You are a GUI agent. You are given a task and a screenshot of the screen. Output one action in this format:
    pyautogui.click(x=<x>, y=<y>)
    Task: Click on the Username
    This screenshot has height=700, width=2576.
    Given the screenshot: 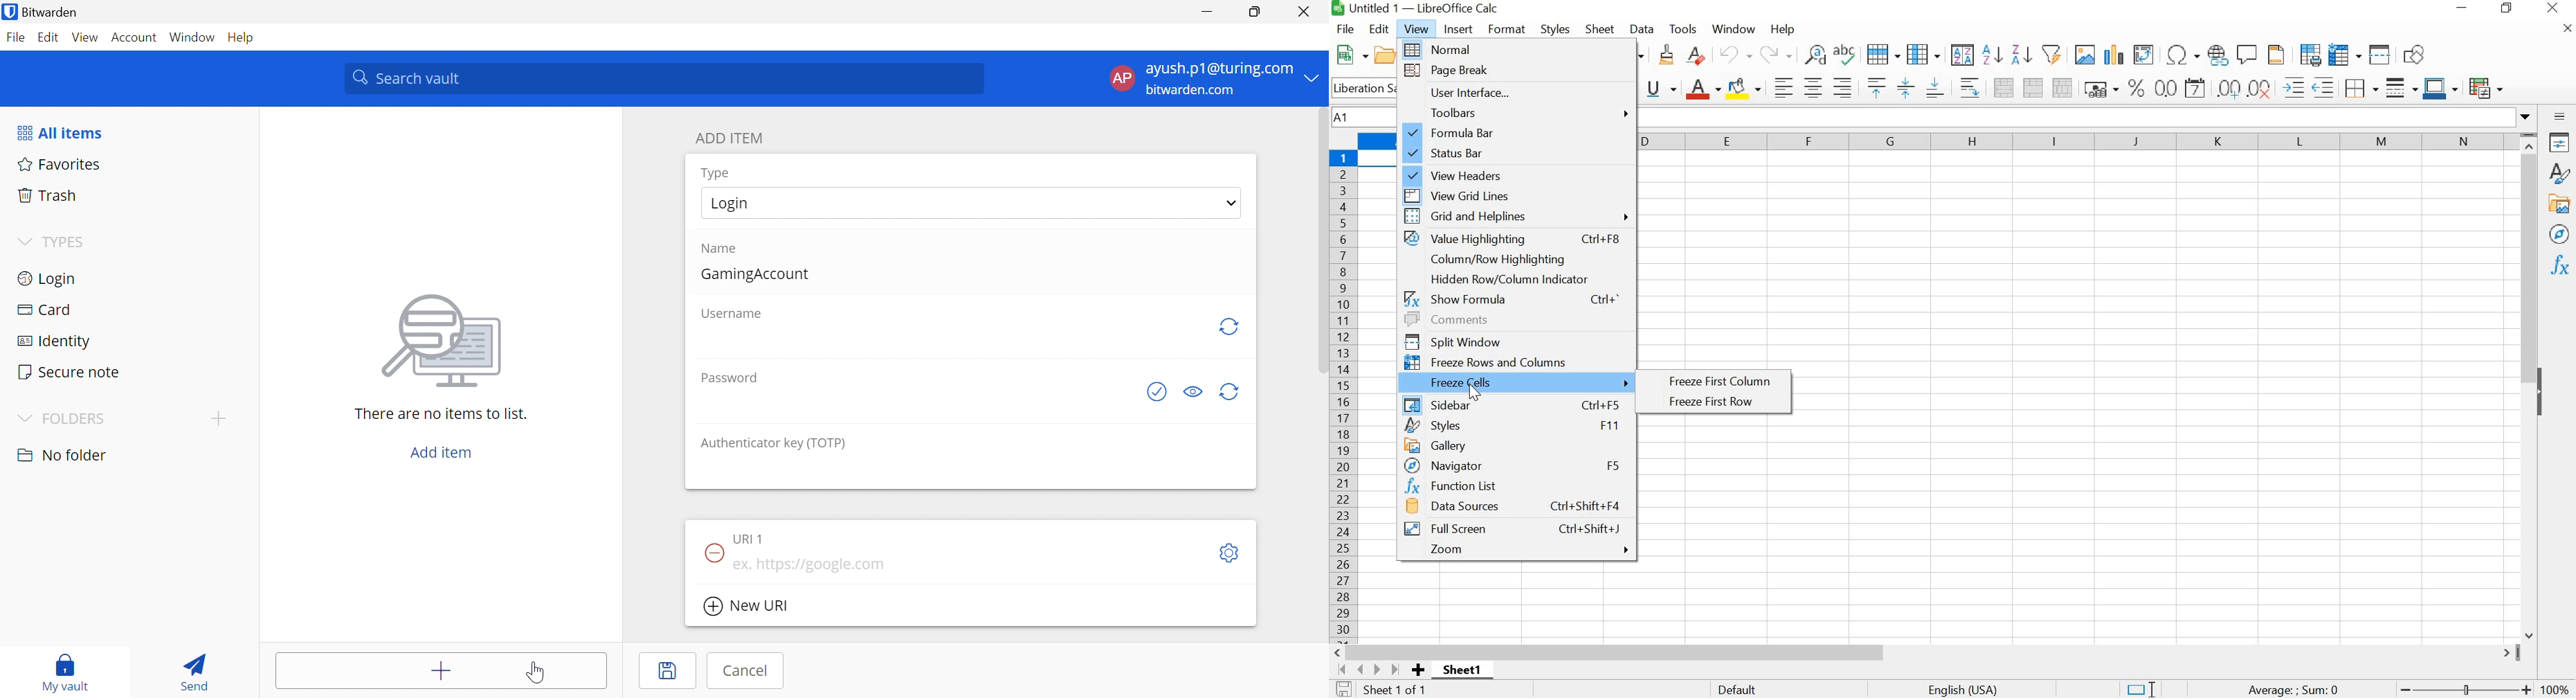 What is the action you would take?
    pyautogui.click(x=734, y=314)
    